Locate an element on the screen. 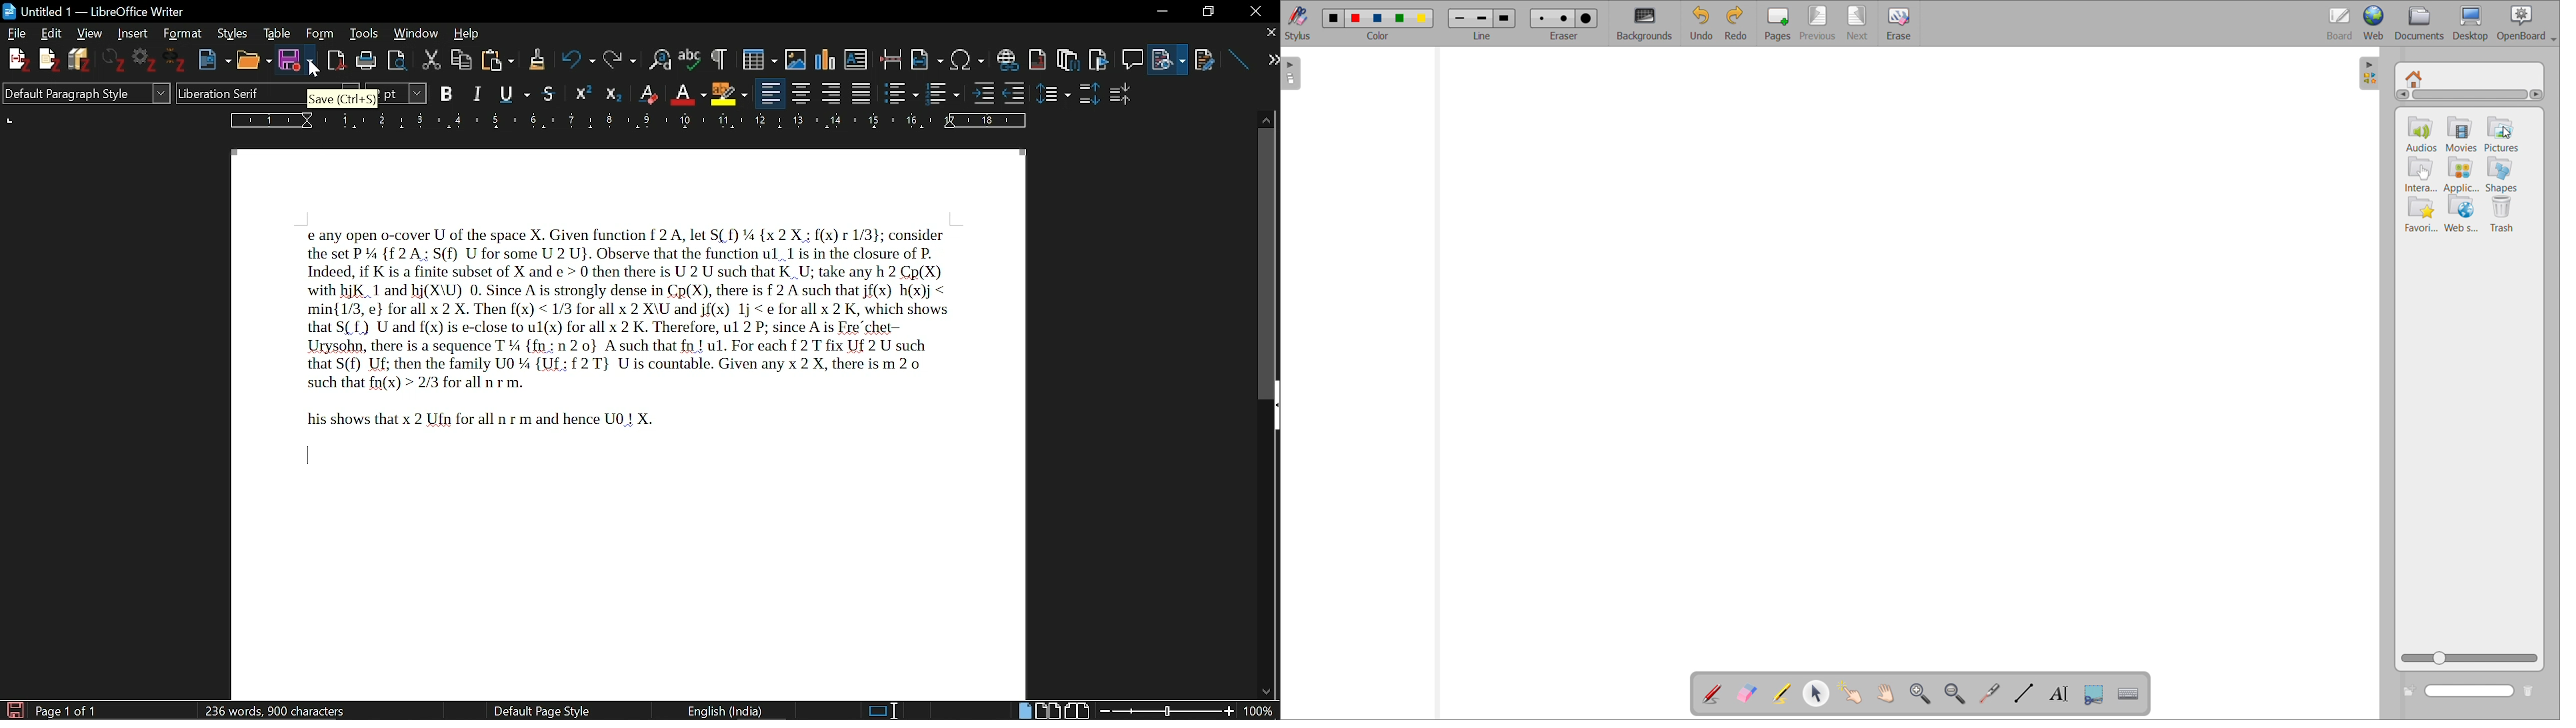 Image resolution: width=2576 pixels, height=728 pixels. write text is located at coordinates (2059, 693).